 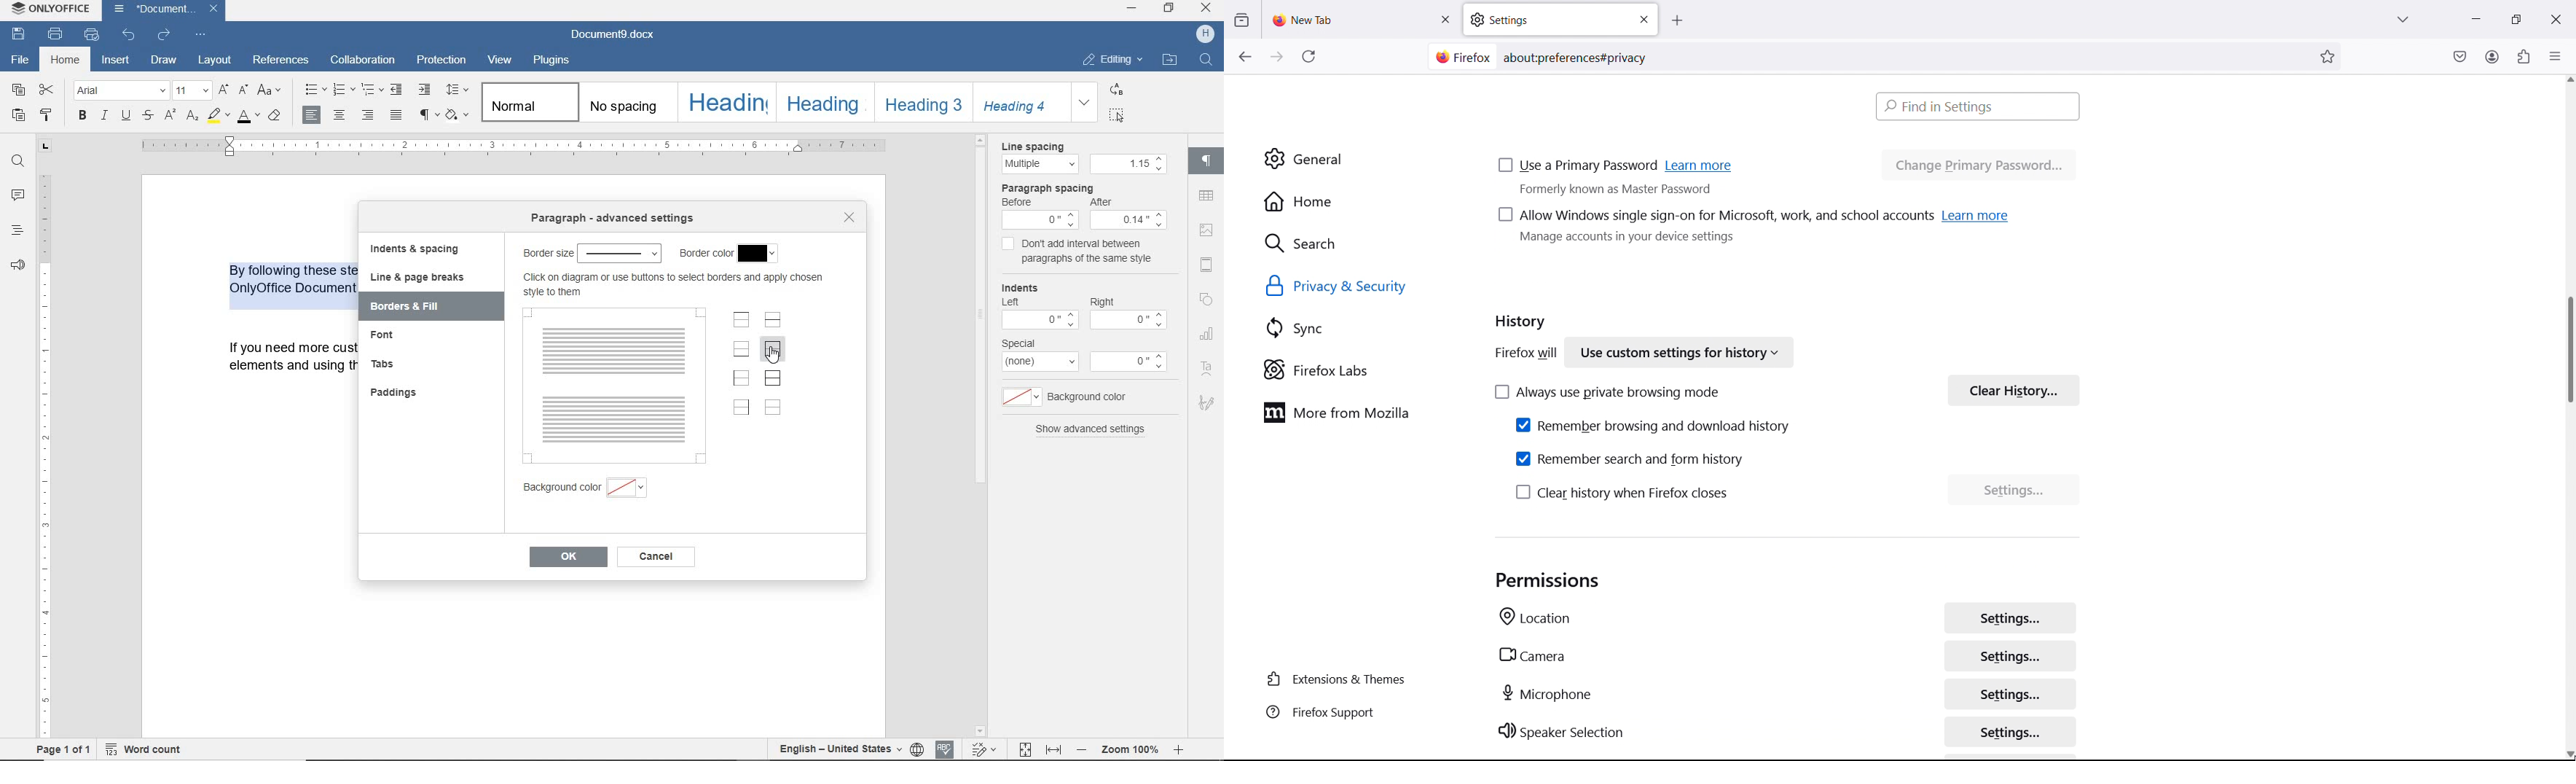 What do you see at coordinates (1358, 412) in the screenshot?
I see `more from mozilla` at bounding box center [1358, 412].